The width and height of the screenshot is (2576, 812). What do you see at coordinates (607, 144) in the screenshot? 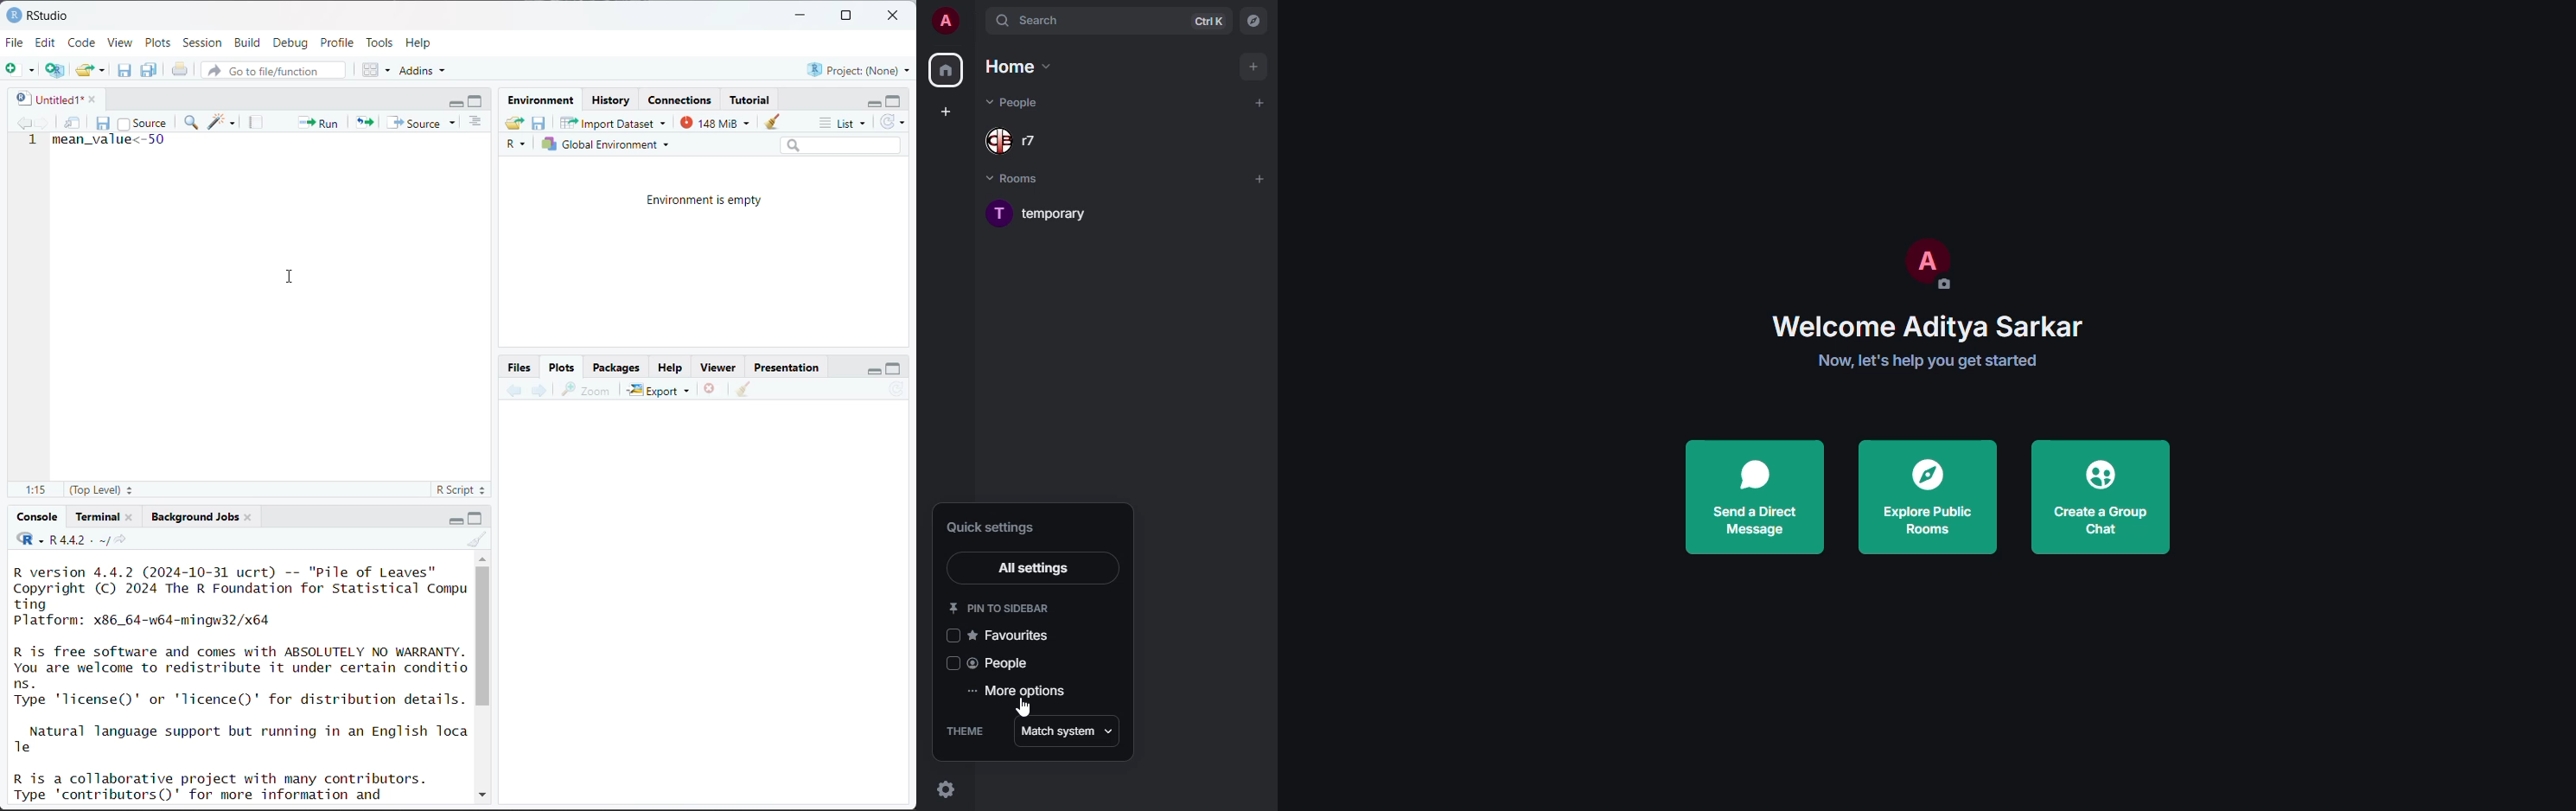
I see `Global environment` at bounding box center [607, 144].